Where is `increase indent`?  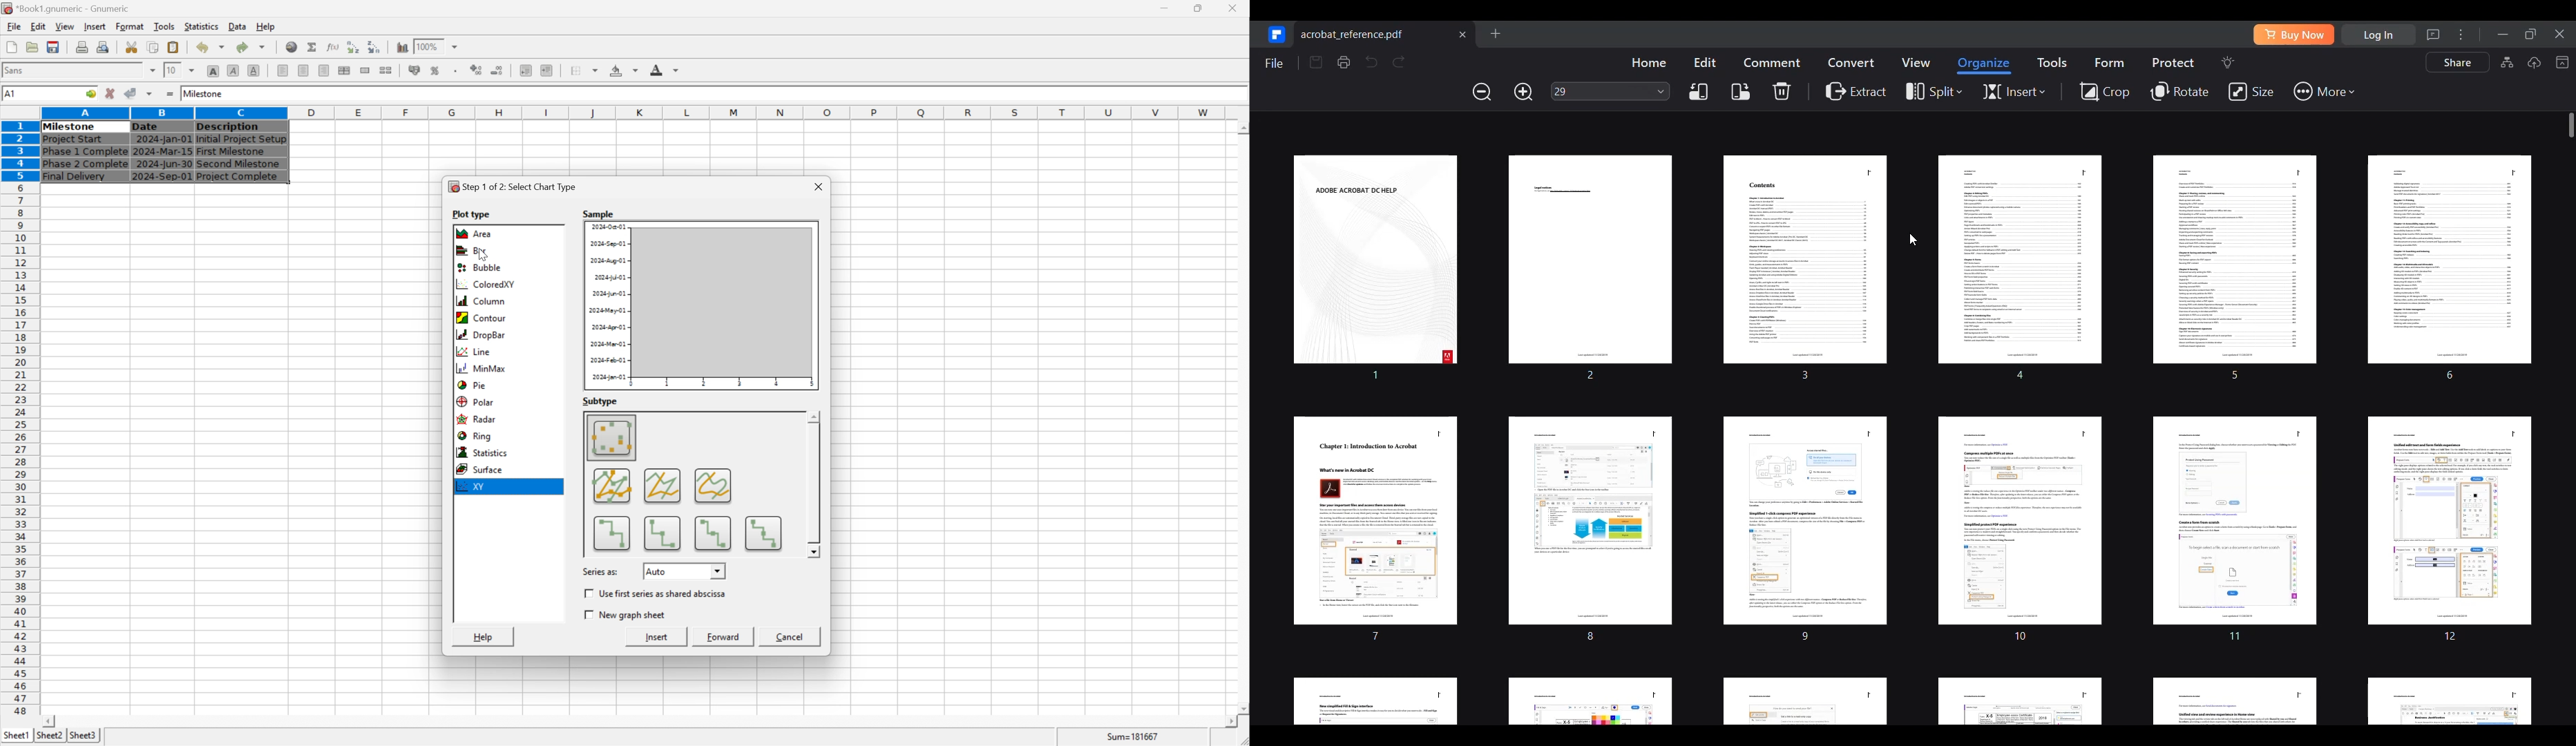 increase indent is located at coordinates (549, 70).